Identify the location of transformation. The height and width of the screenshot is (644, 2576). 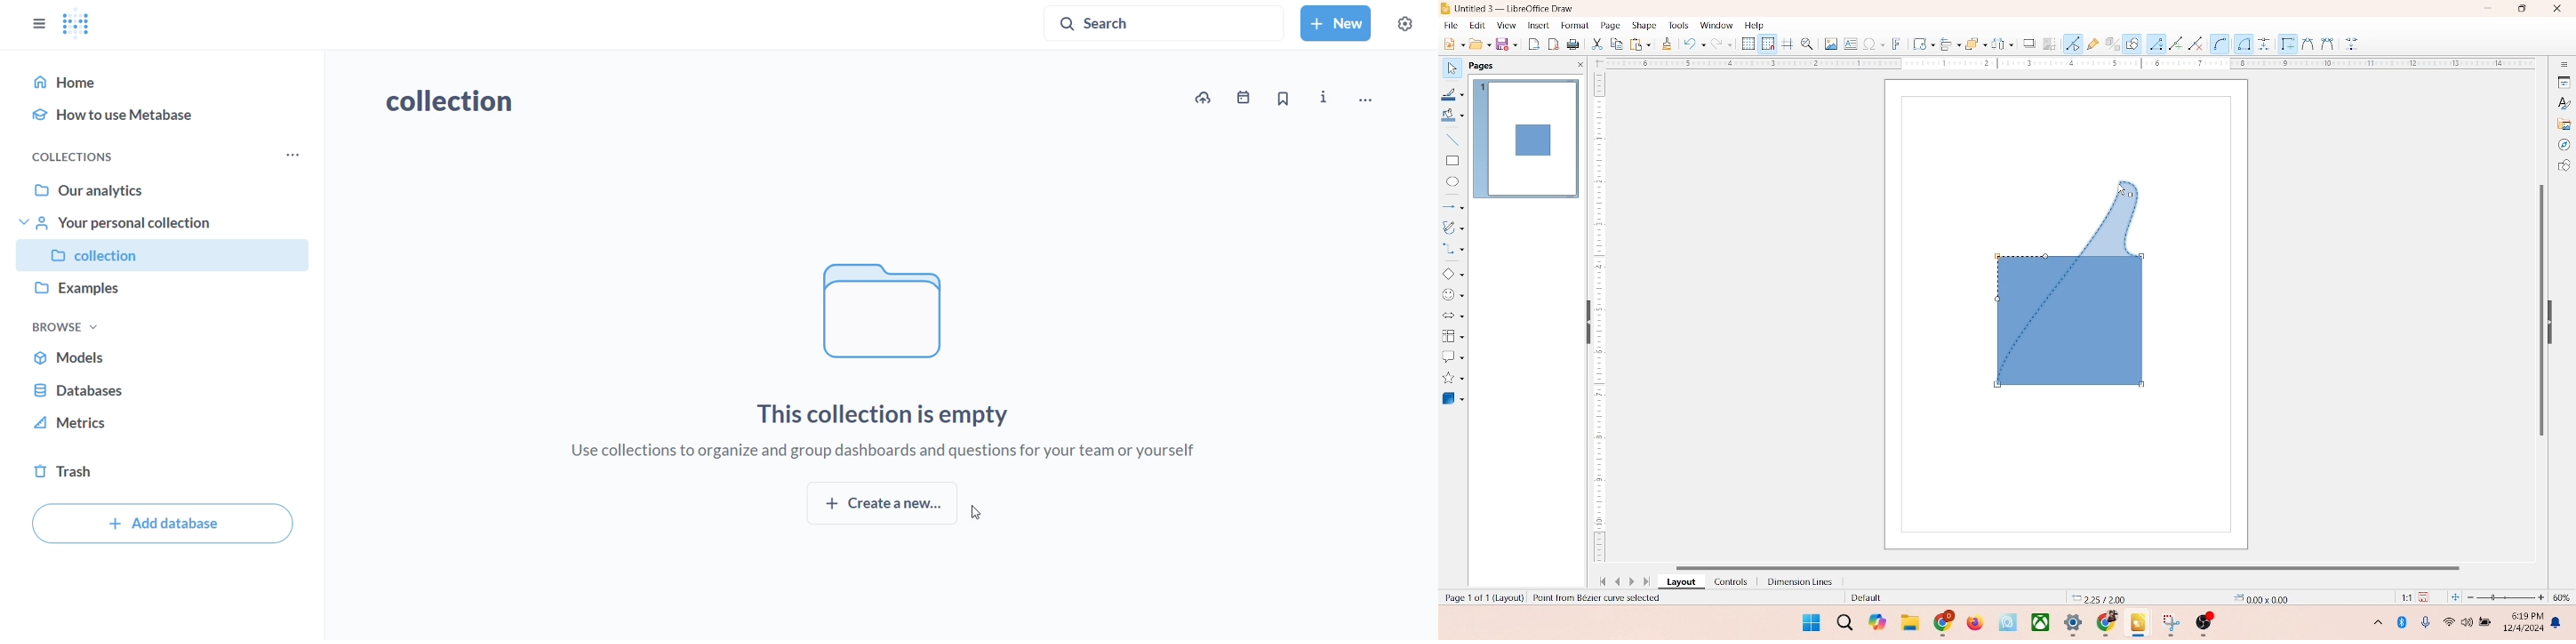
(1919, 44).